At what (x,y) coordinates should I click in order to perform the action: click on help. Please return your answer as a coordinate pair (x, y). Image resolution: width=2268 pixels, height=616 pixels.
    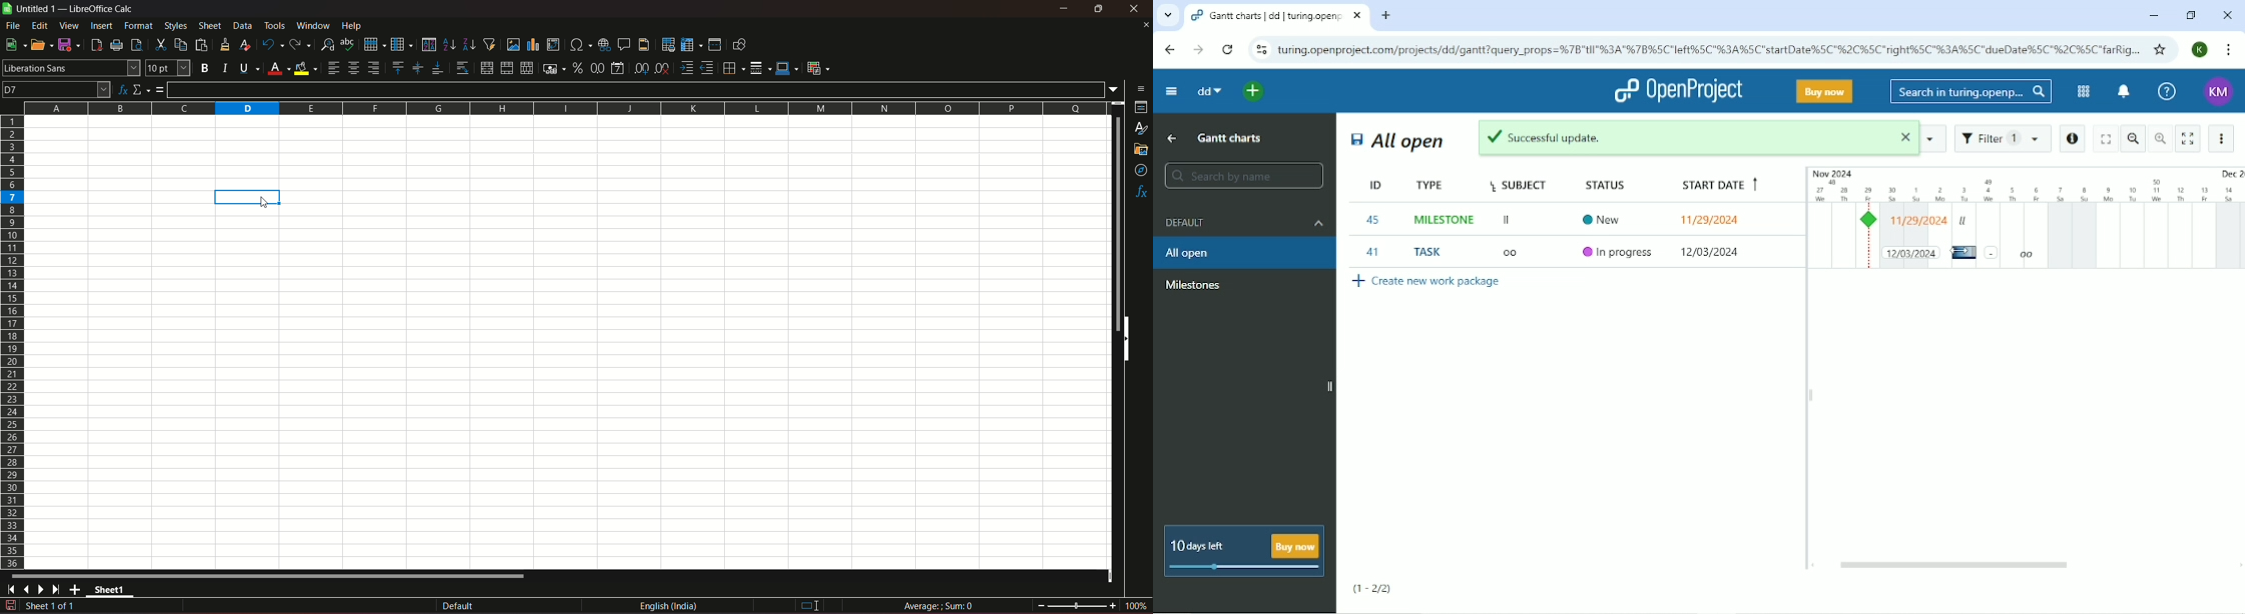
    Looking at the image, I should click on (355, 25).